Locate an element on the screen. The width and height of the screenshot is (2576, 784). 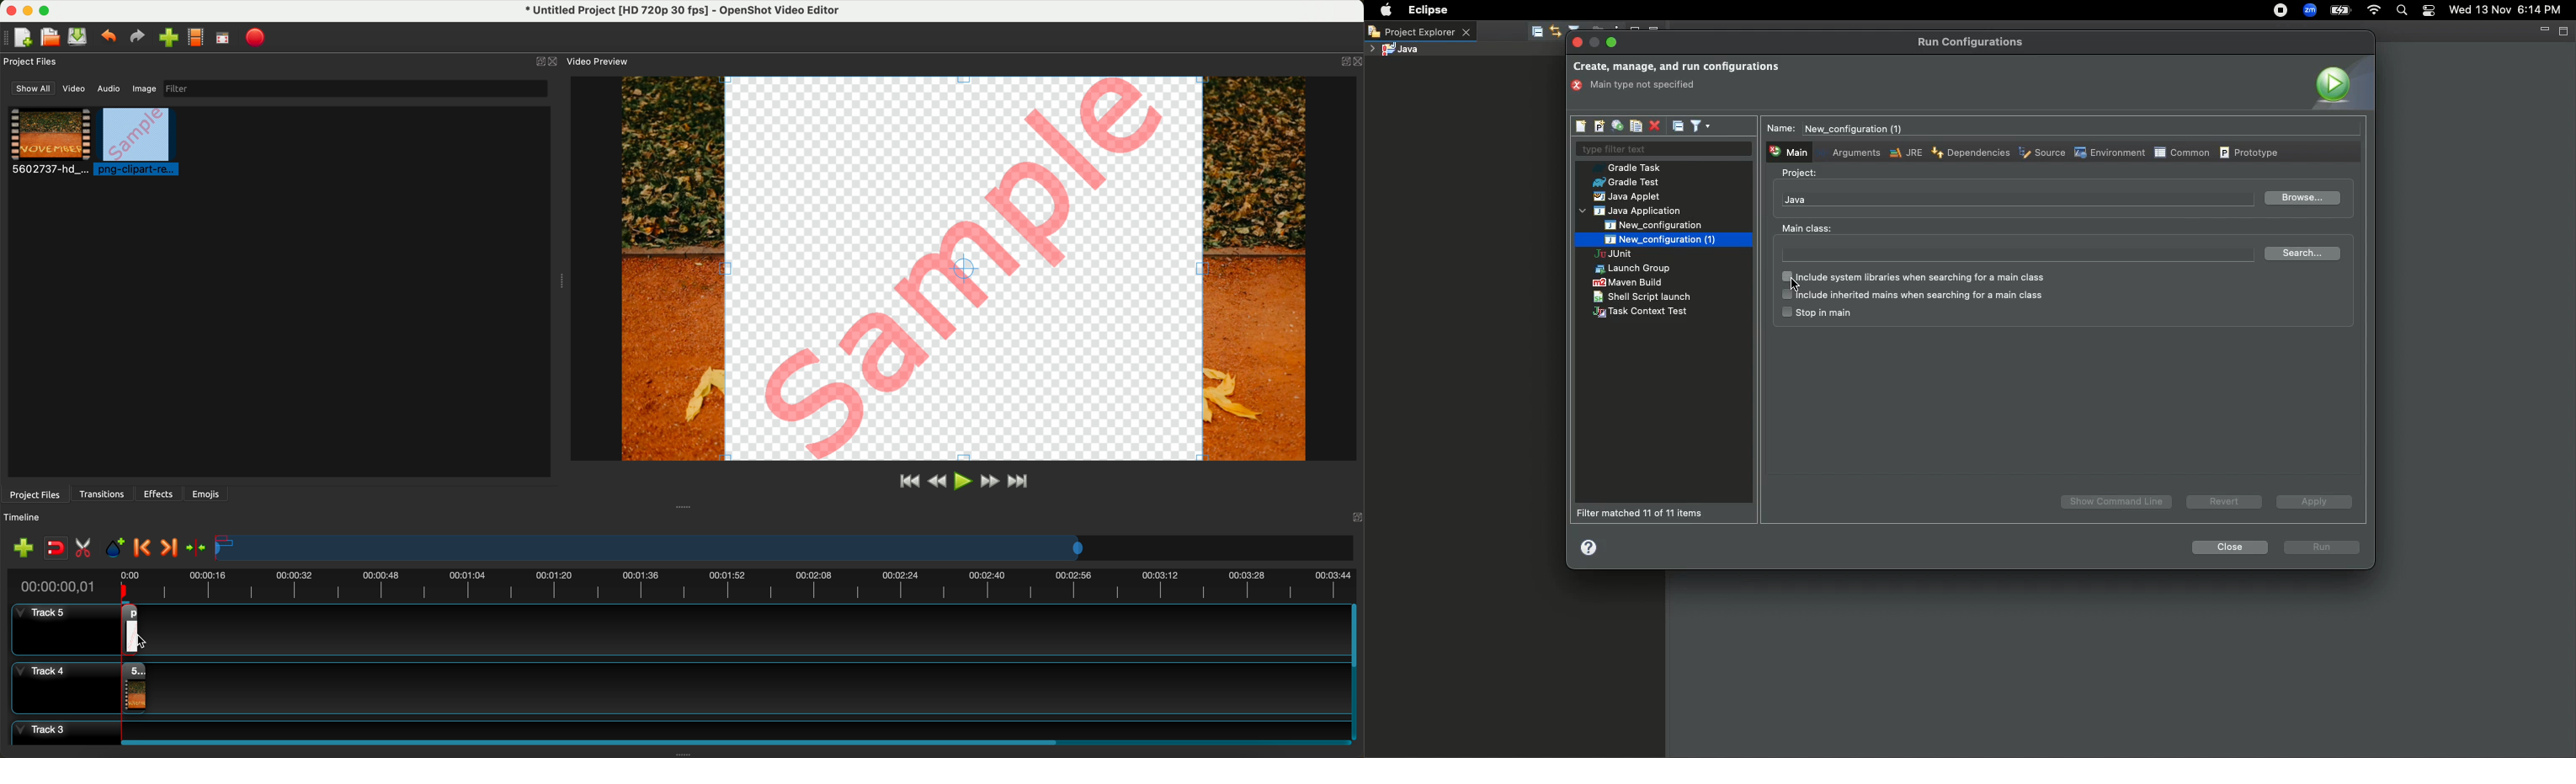
Task context text is located at coordinates (1642, 312).